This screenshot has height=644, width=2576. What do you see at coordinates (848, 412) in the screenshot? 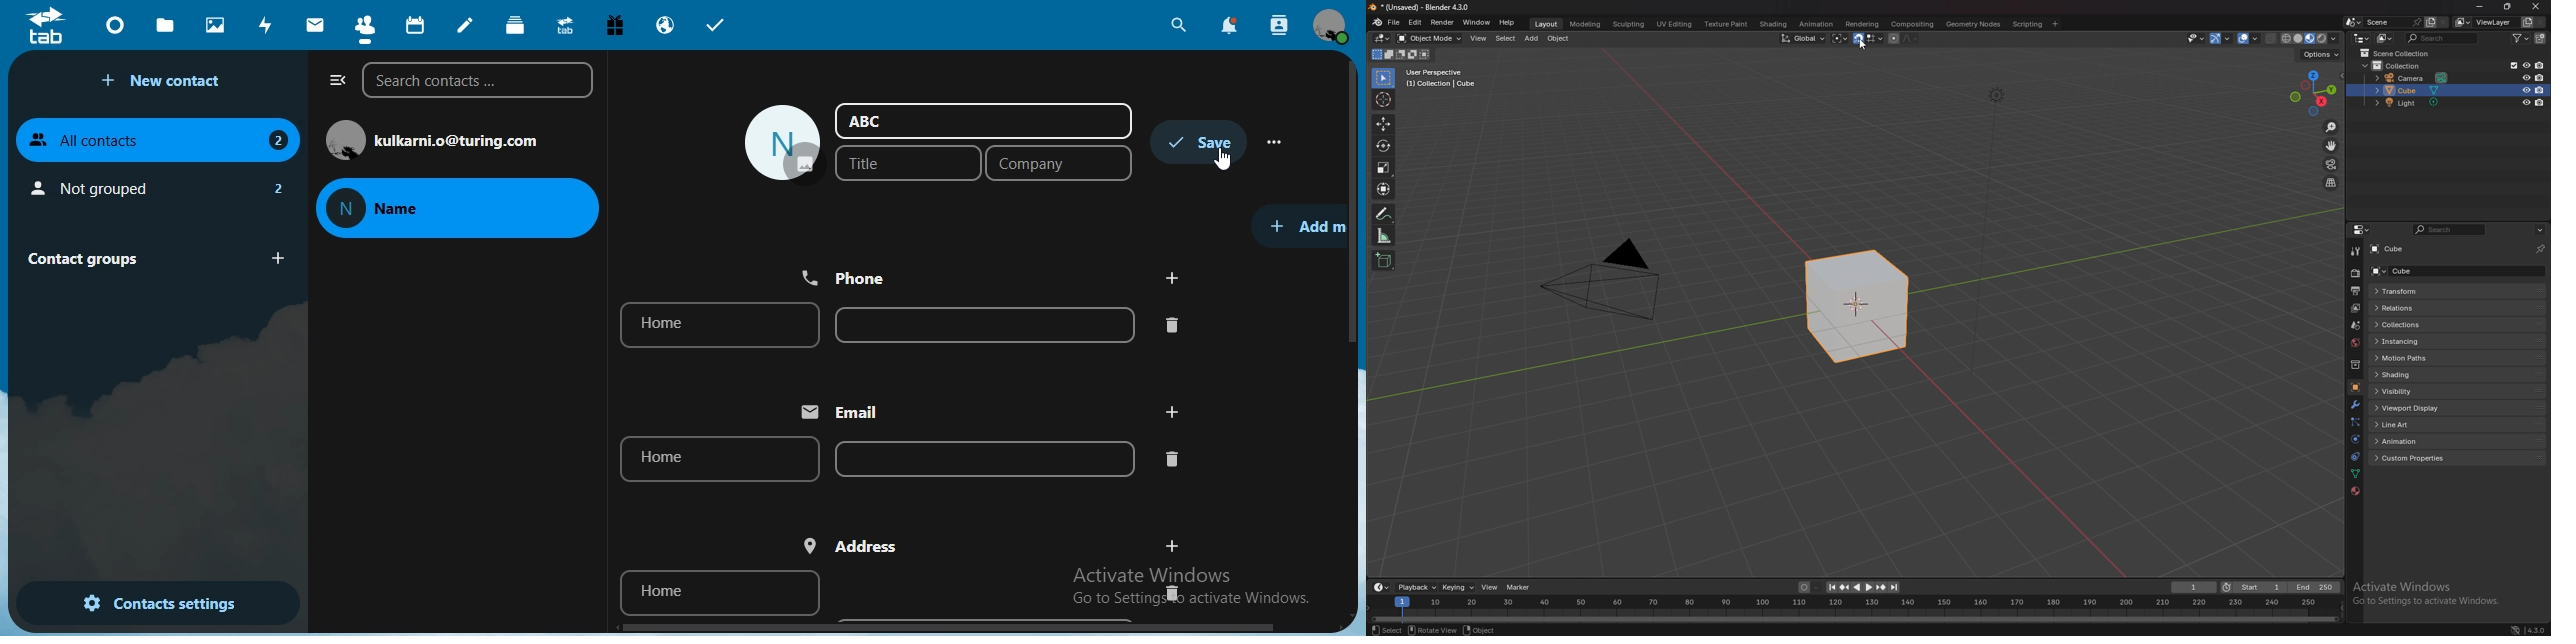
I see `eamil` at bounding box center [848, 412].